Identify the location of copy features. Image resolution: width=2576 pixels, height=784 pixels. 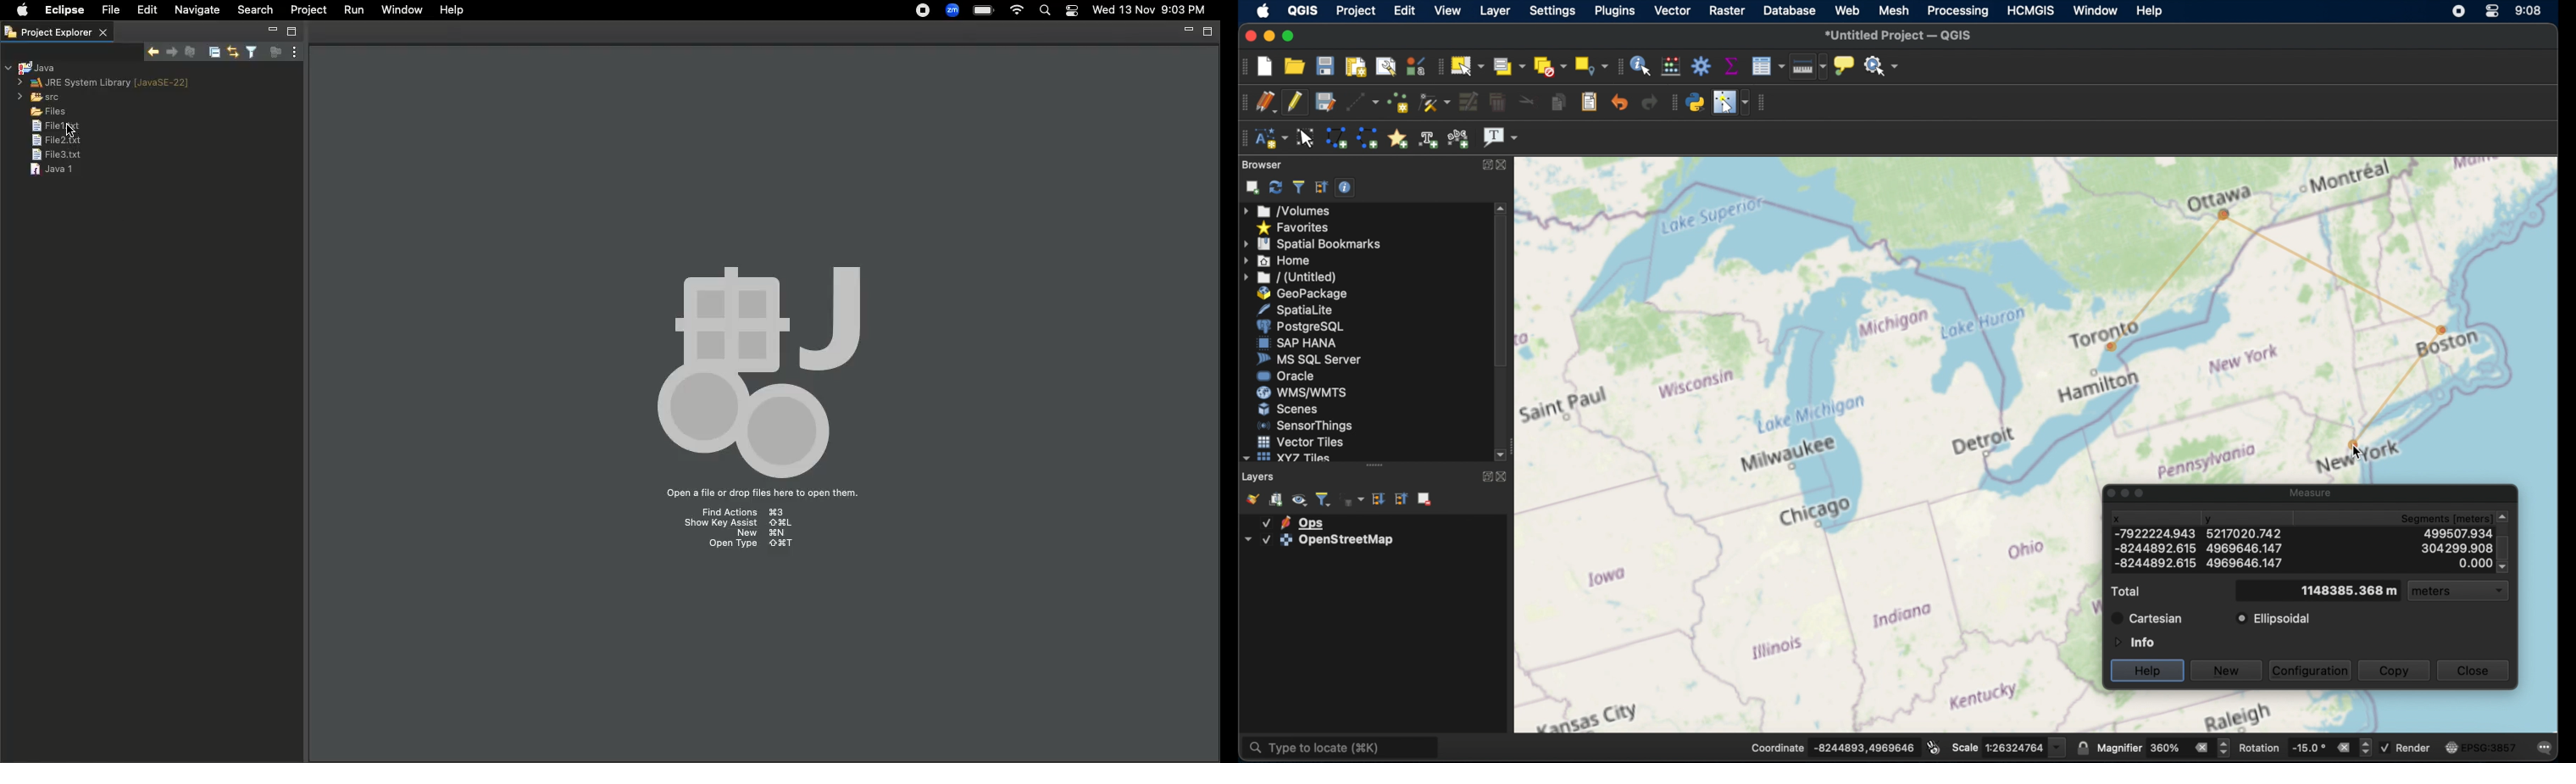
(1557, 102).